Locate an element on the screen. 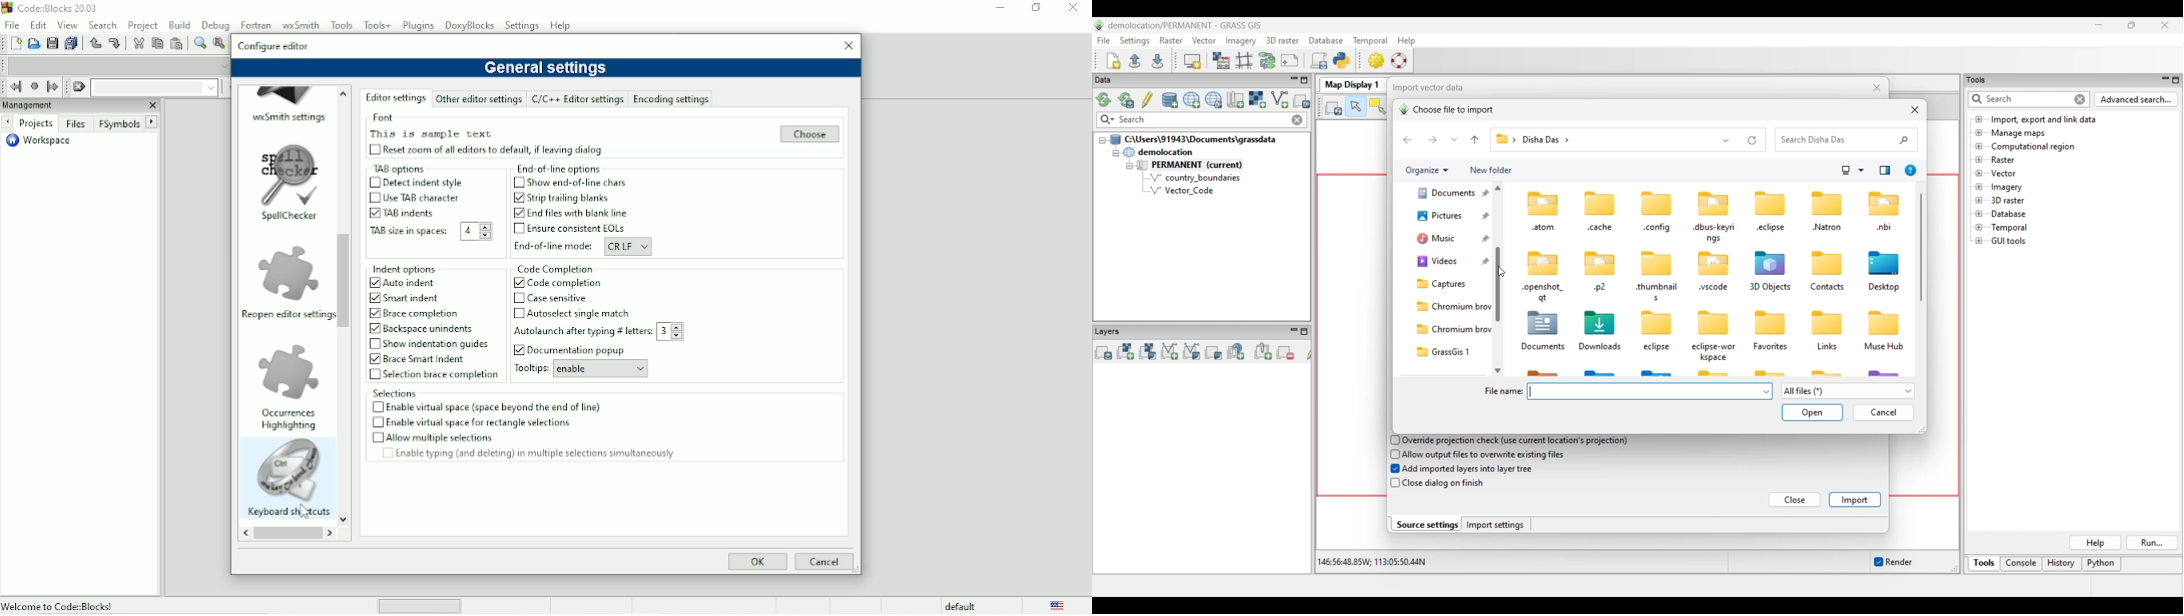   Reset zoom of all editors to default, if leaving dialog is located at coordinates (494, 150).